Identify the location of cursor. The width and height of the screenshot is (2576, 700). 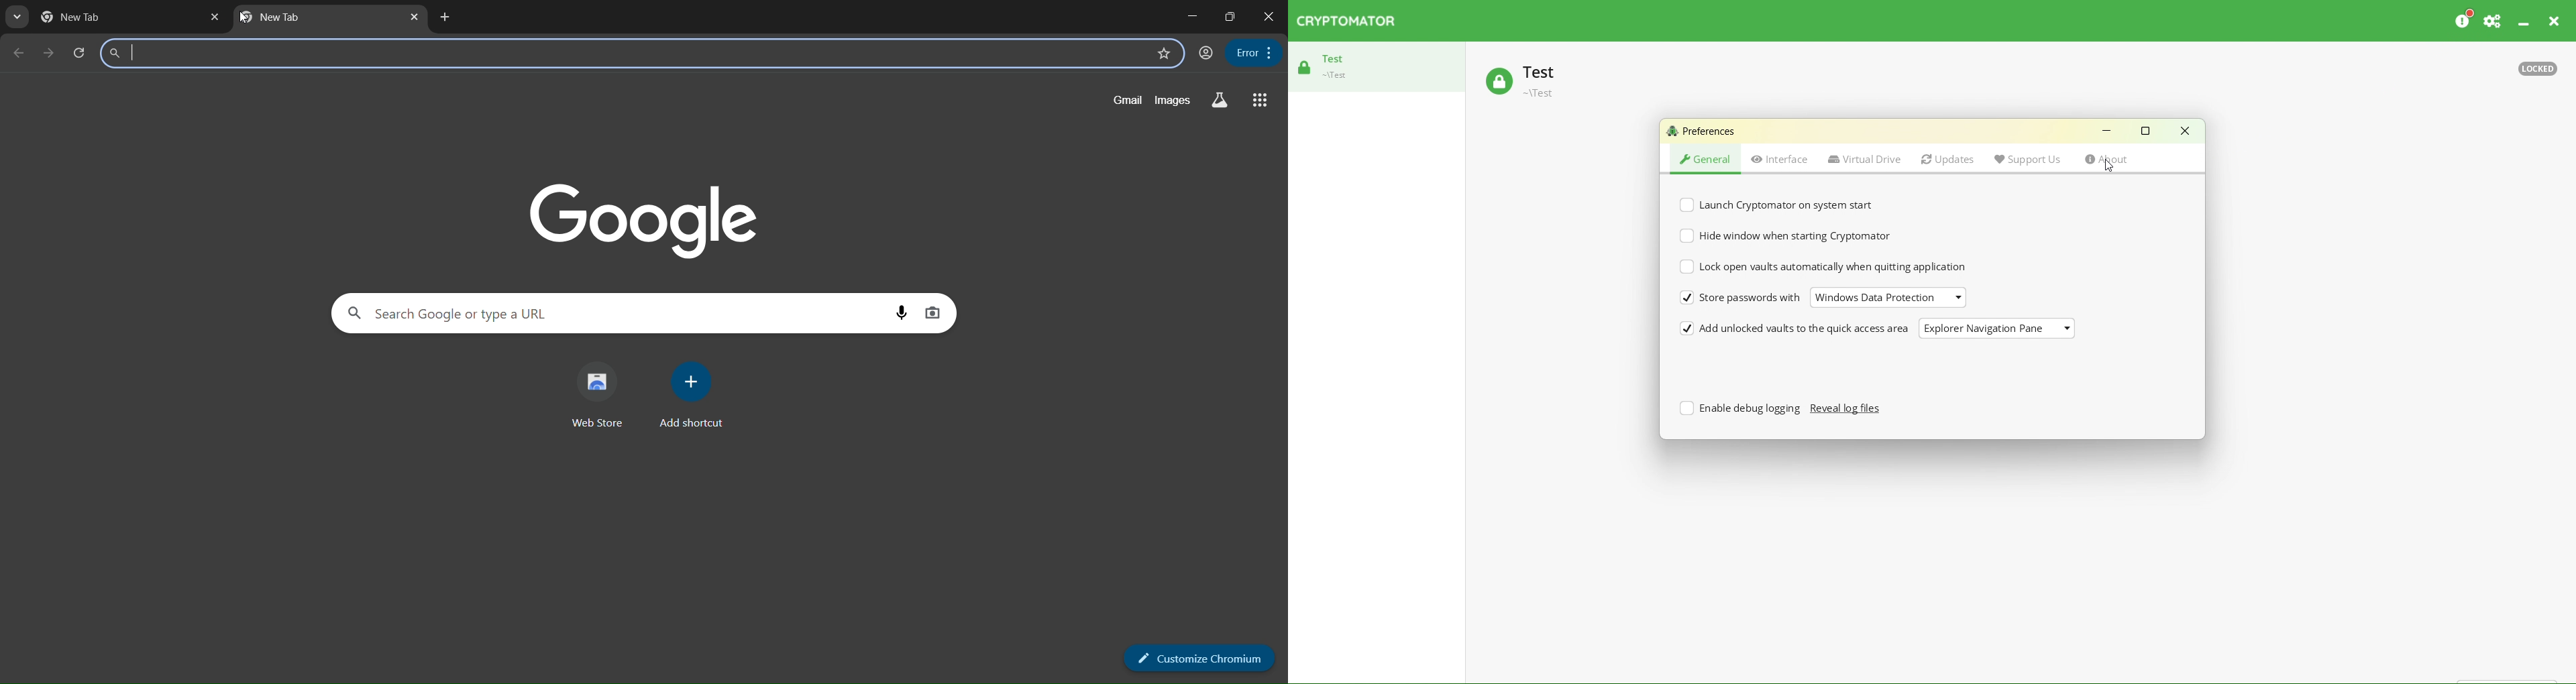
(2110, 168).